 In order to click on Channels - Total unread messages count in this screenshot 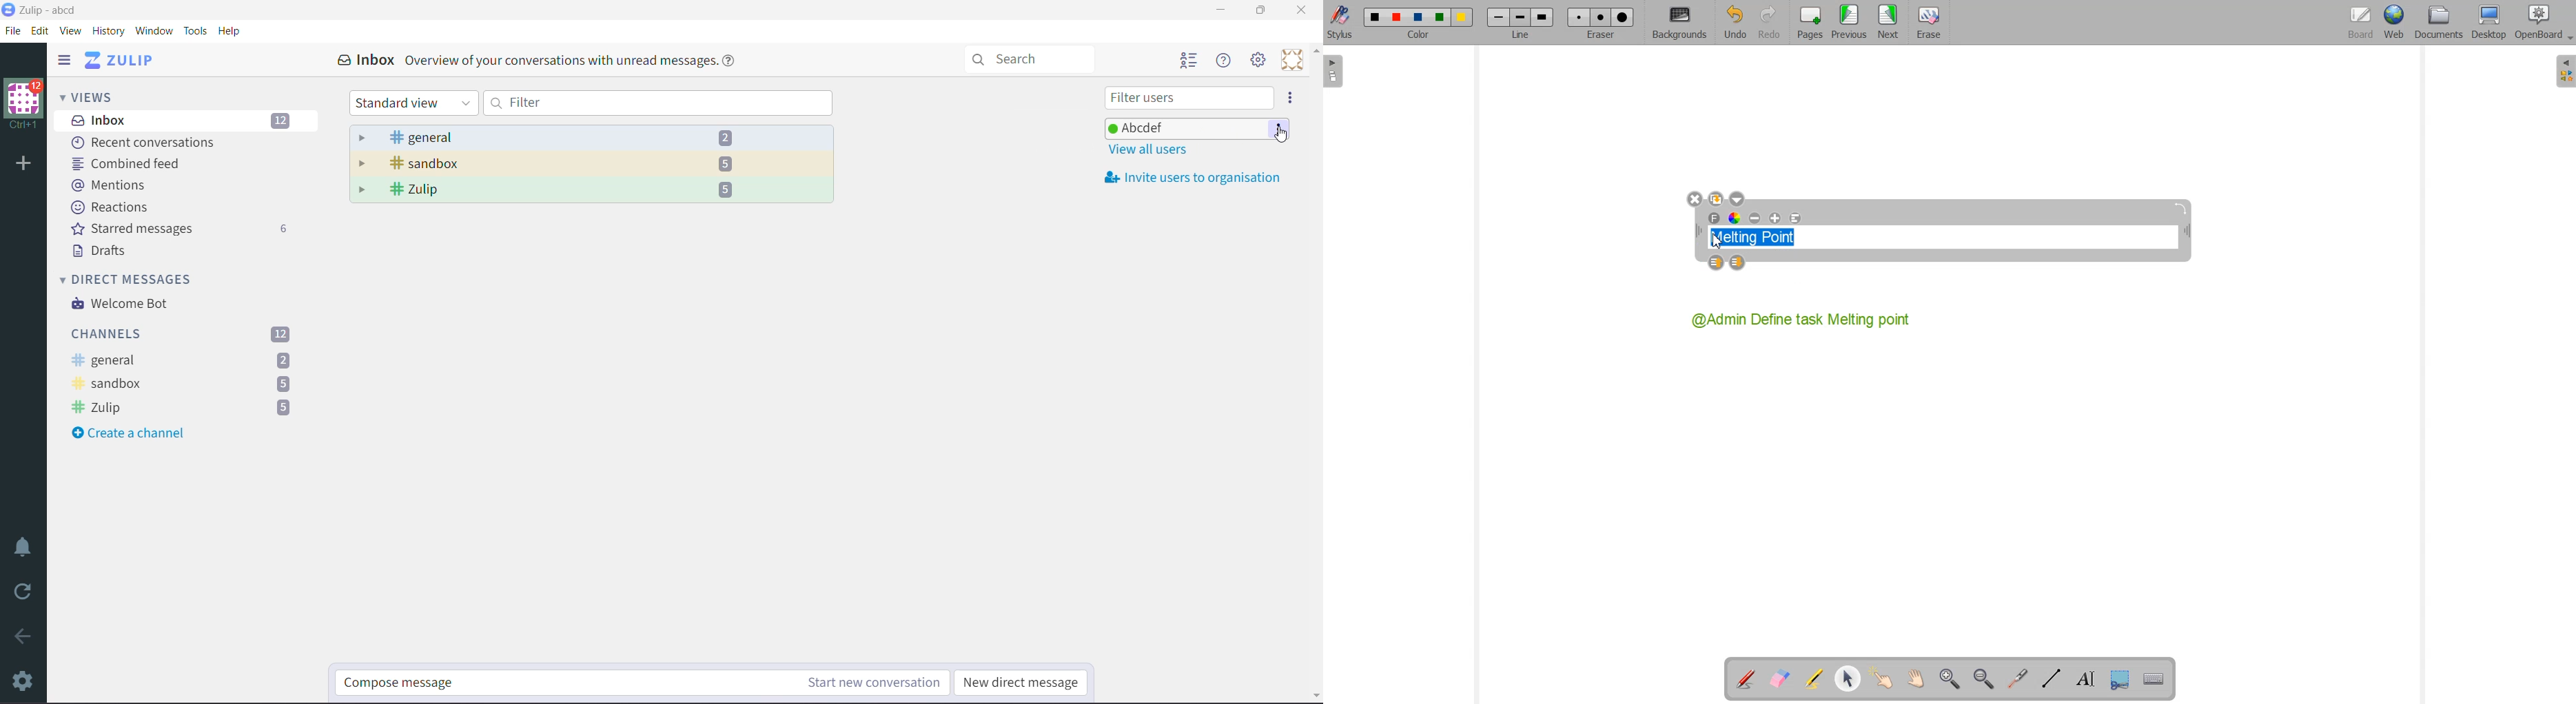, I will do `click(184, 335)`.